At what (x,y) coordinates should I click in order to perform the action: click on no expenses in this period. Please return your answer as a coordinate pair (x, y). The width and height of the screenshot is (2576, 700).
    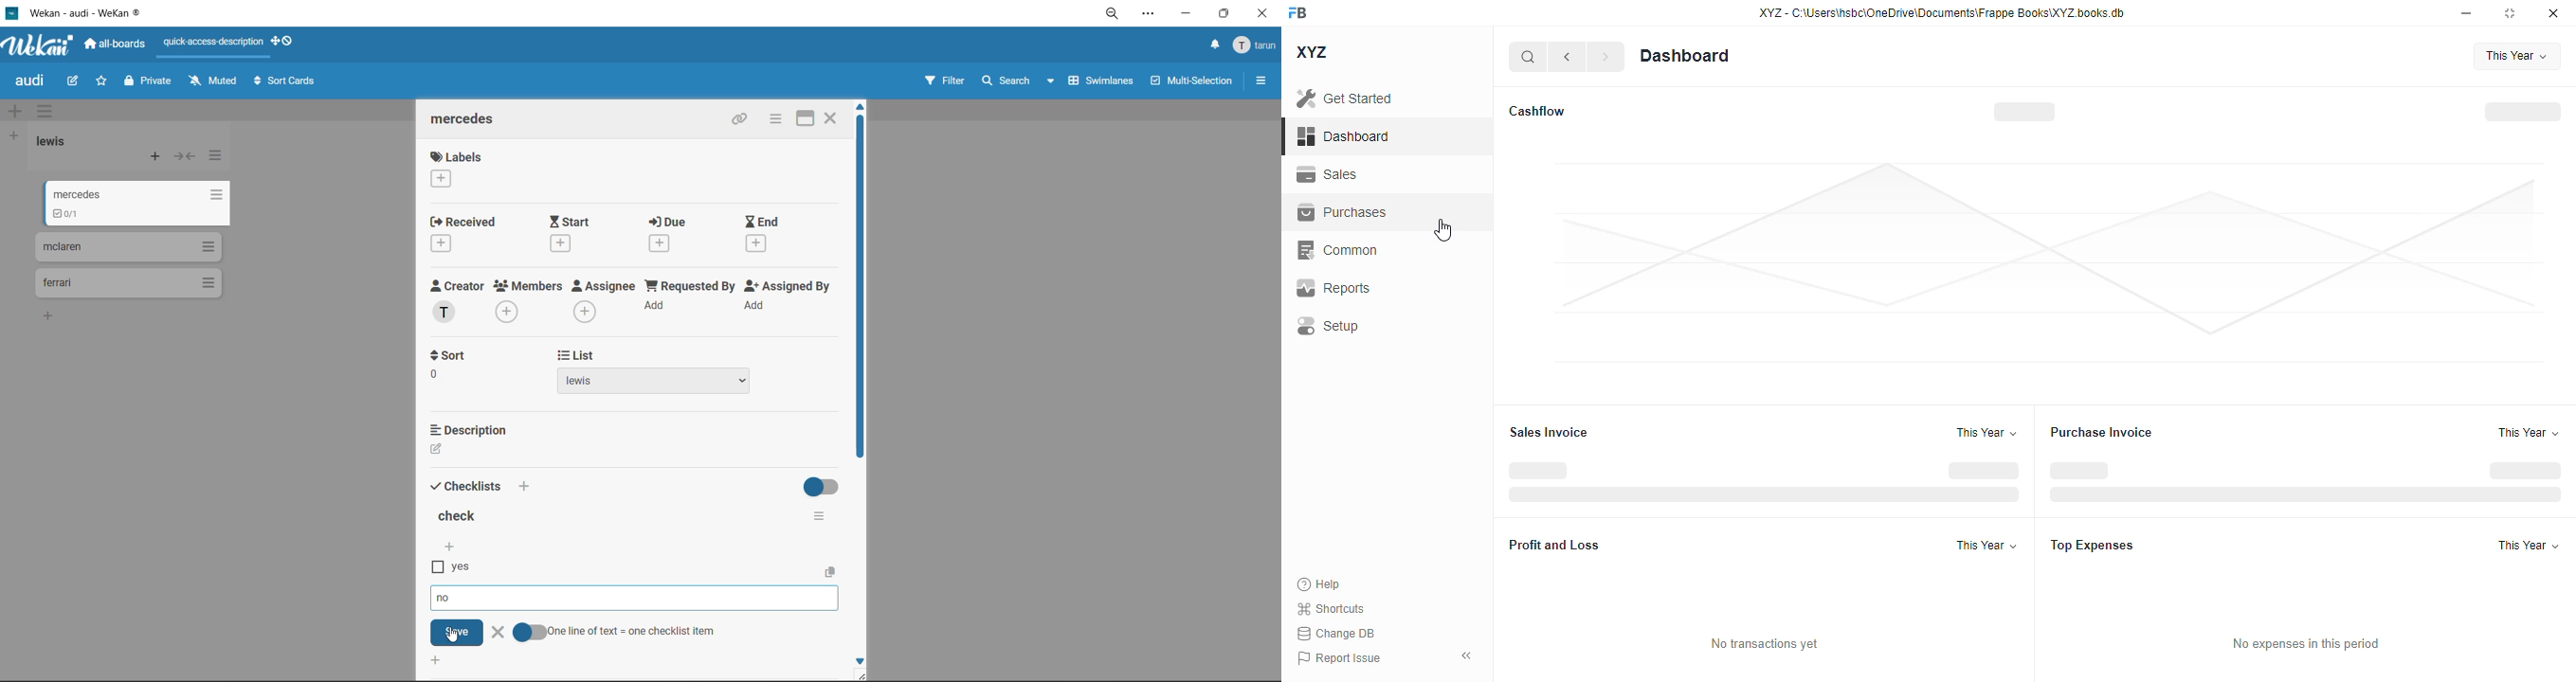
    Looking at the image, I should click on (2304, 644).